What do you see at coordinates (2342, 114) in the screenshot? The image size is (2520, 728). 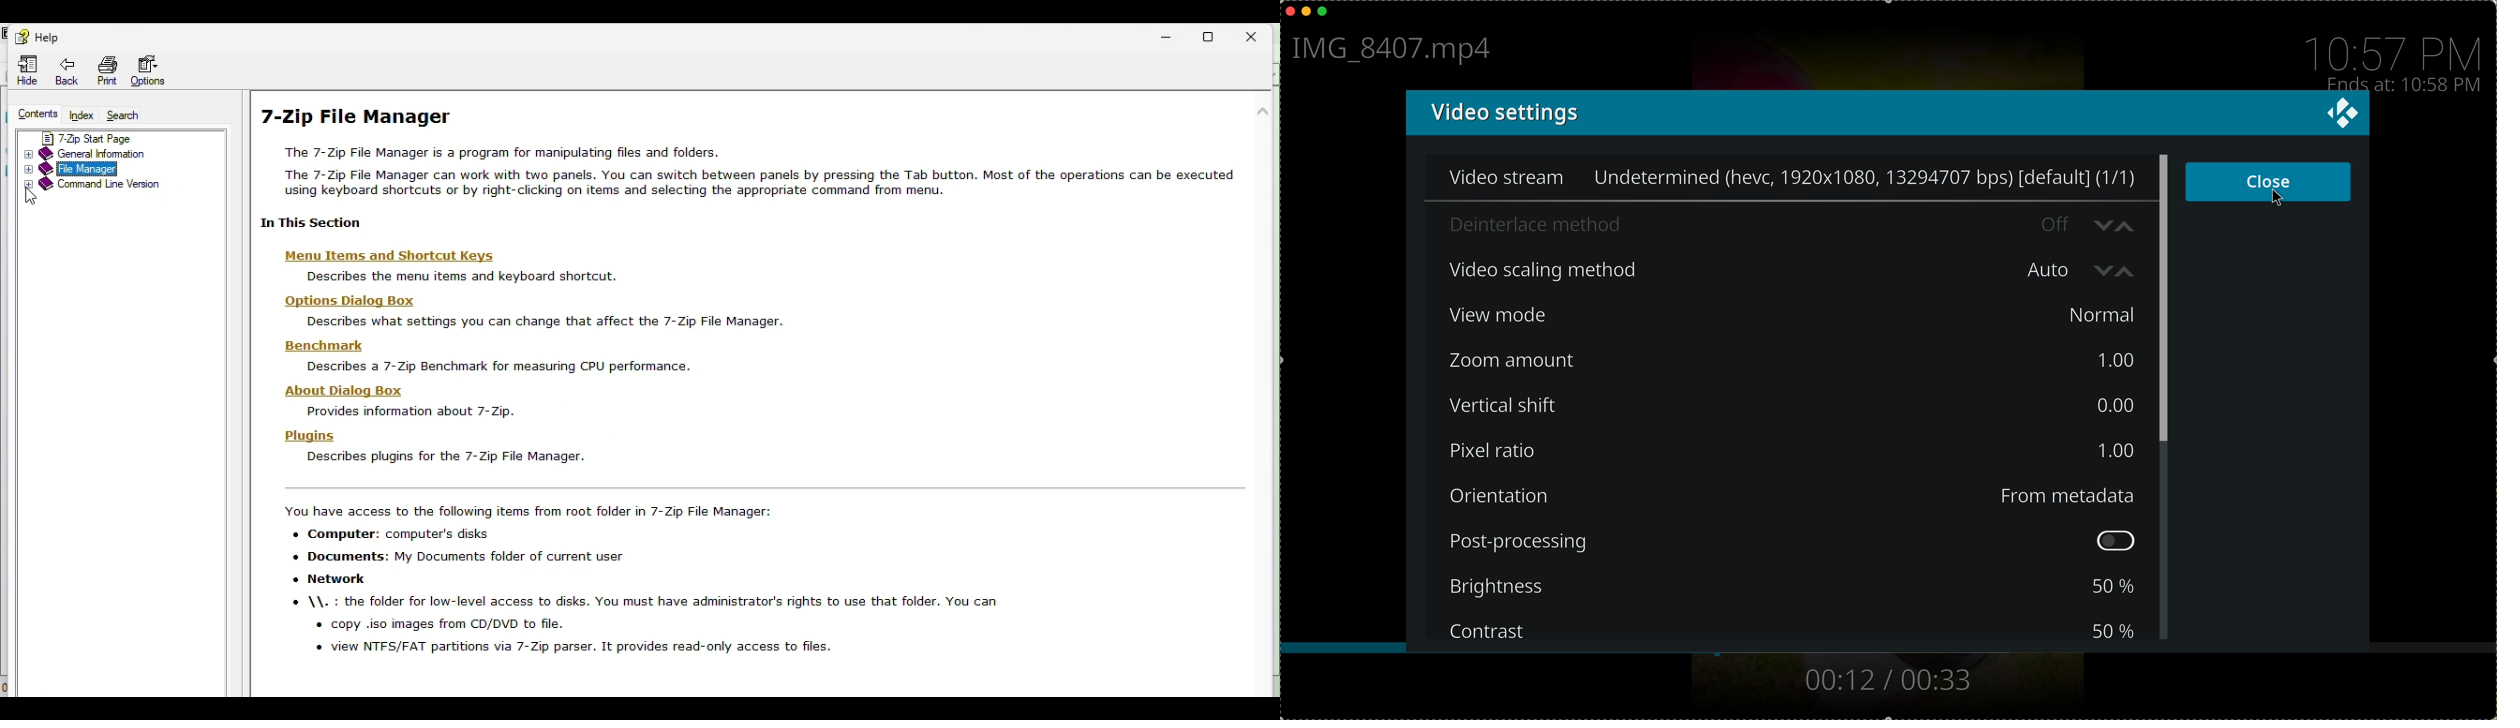 I see `Logo` at bounding box center [2342, 114].